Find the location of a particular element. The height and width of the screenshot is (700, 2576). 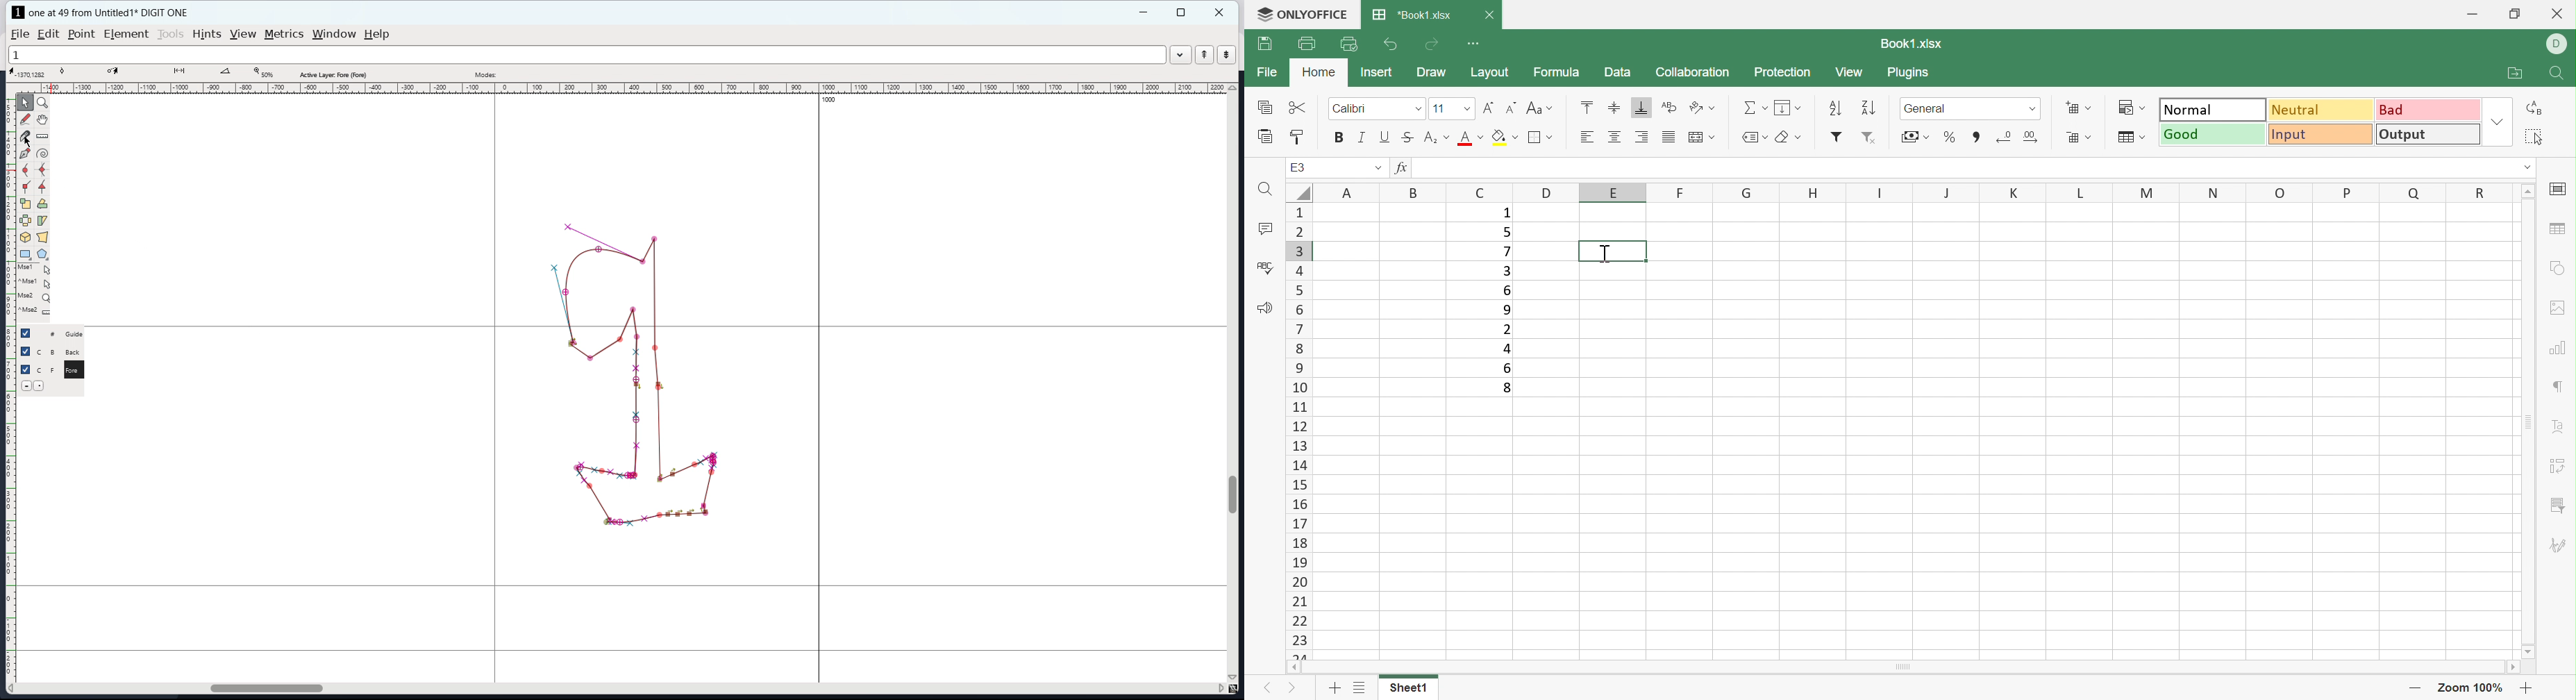

Plugins is located at coordinates (1909, 74).